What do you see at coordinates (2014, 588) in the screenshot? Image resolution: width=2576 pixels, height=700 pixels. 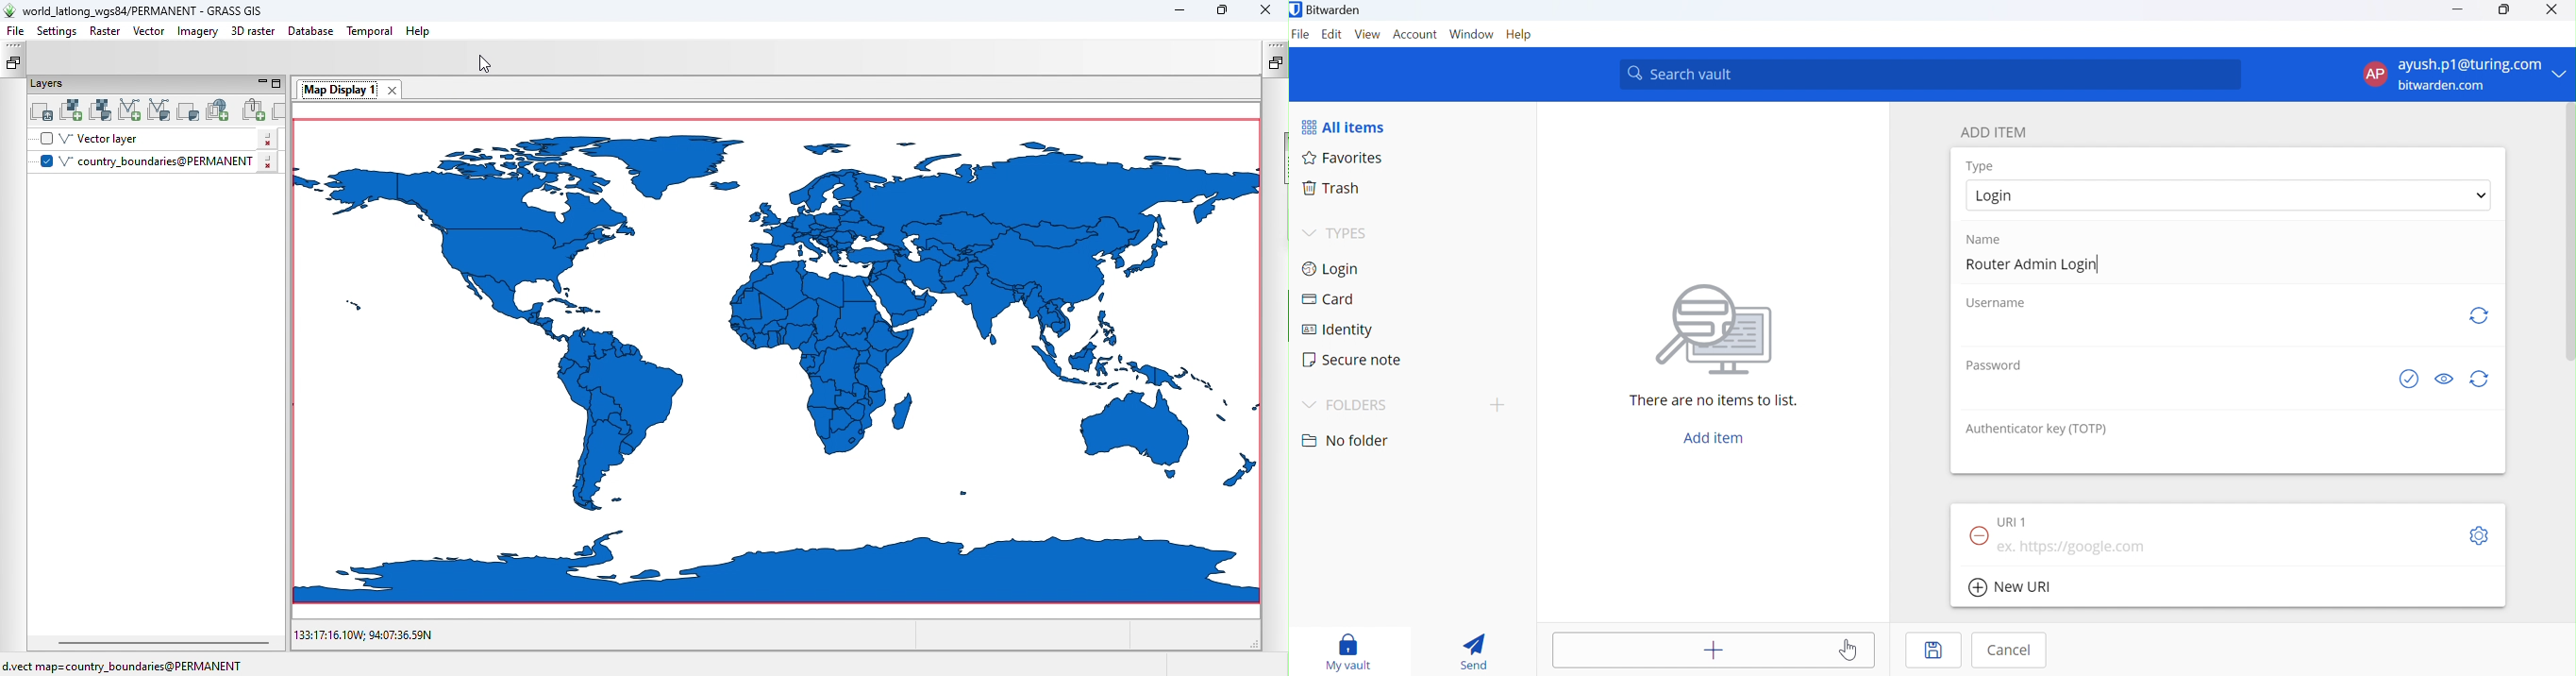 I see `New URI` at bounding box center [2014, 588].